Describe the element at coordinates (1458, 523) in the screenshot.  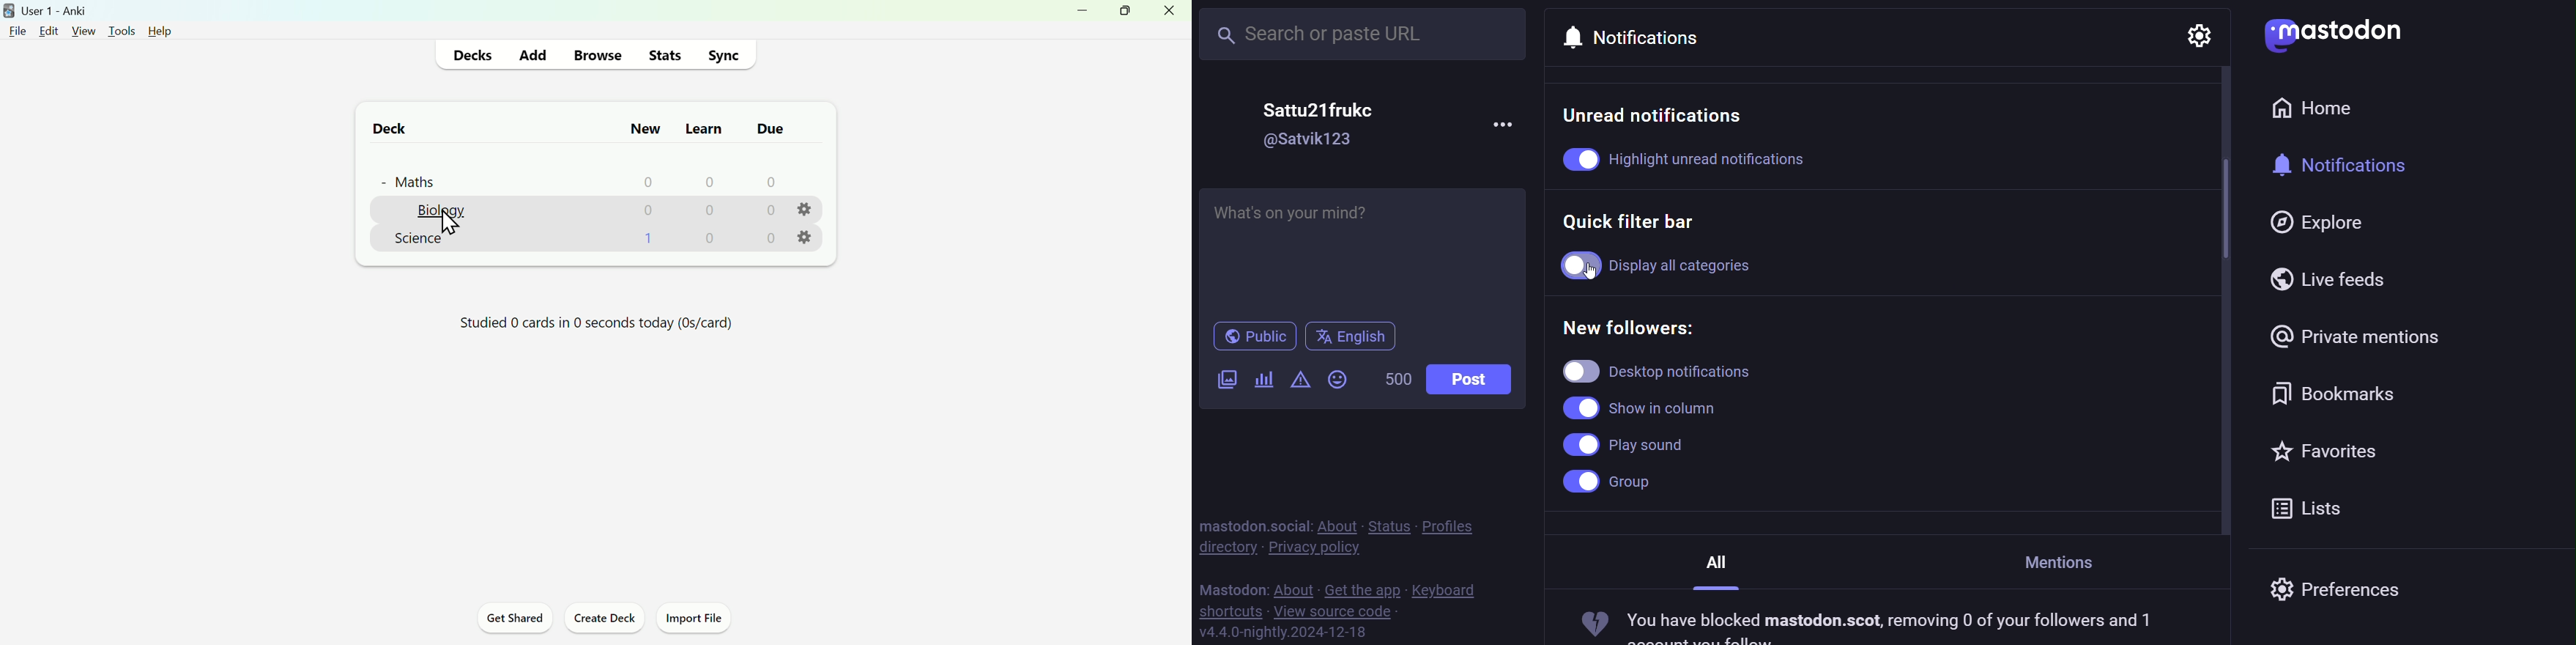
I see `profiles` at that location.